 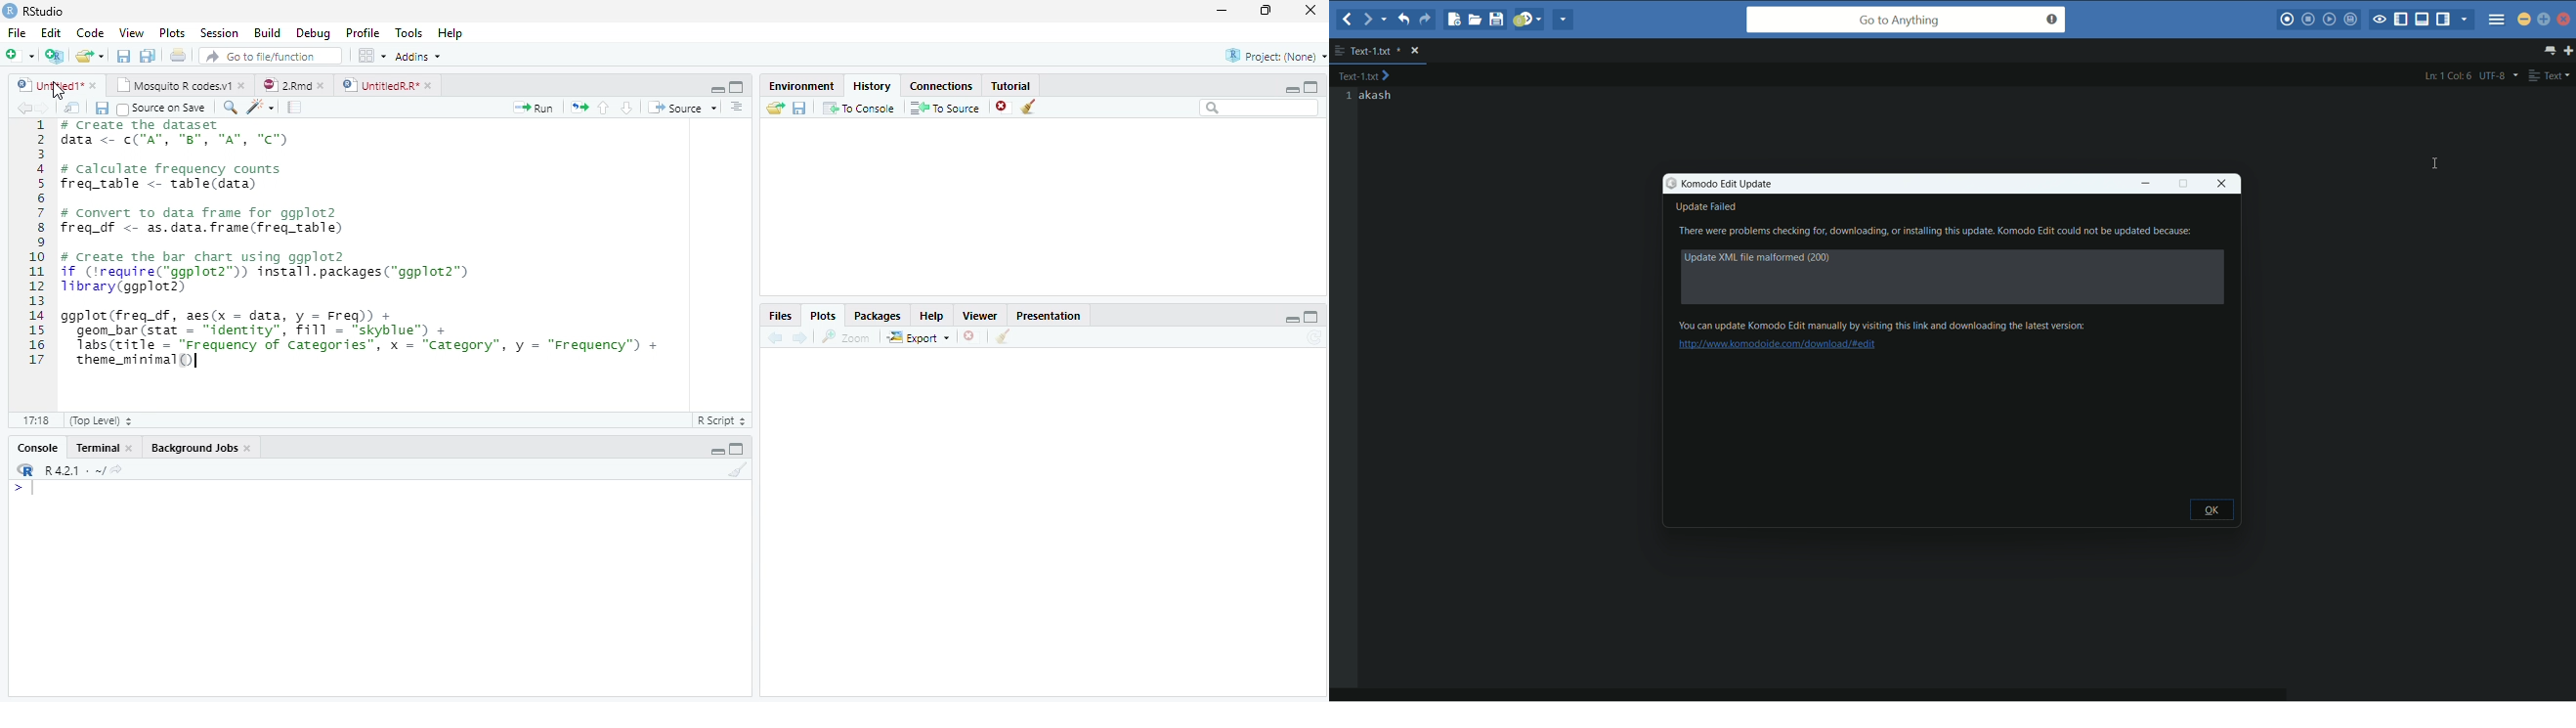 What do you see at coordinates (72, 108) in the screenshot?
I see `Show in new window` at bounding box center [72, 108].